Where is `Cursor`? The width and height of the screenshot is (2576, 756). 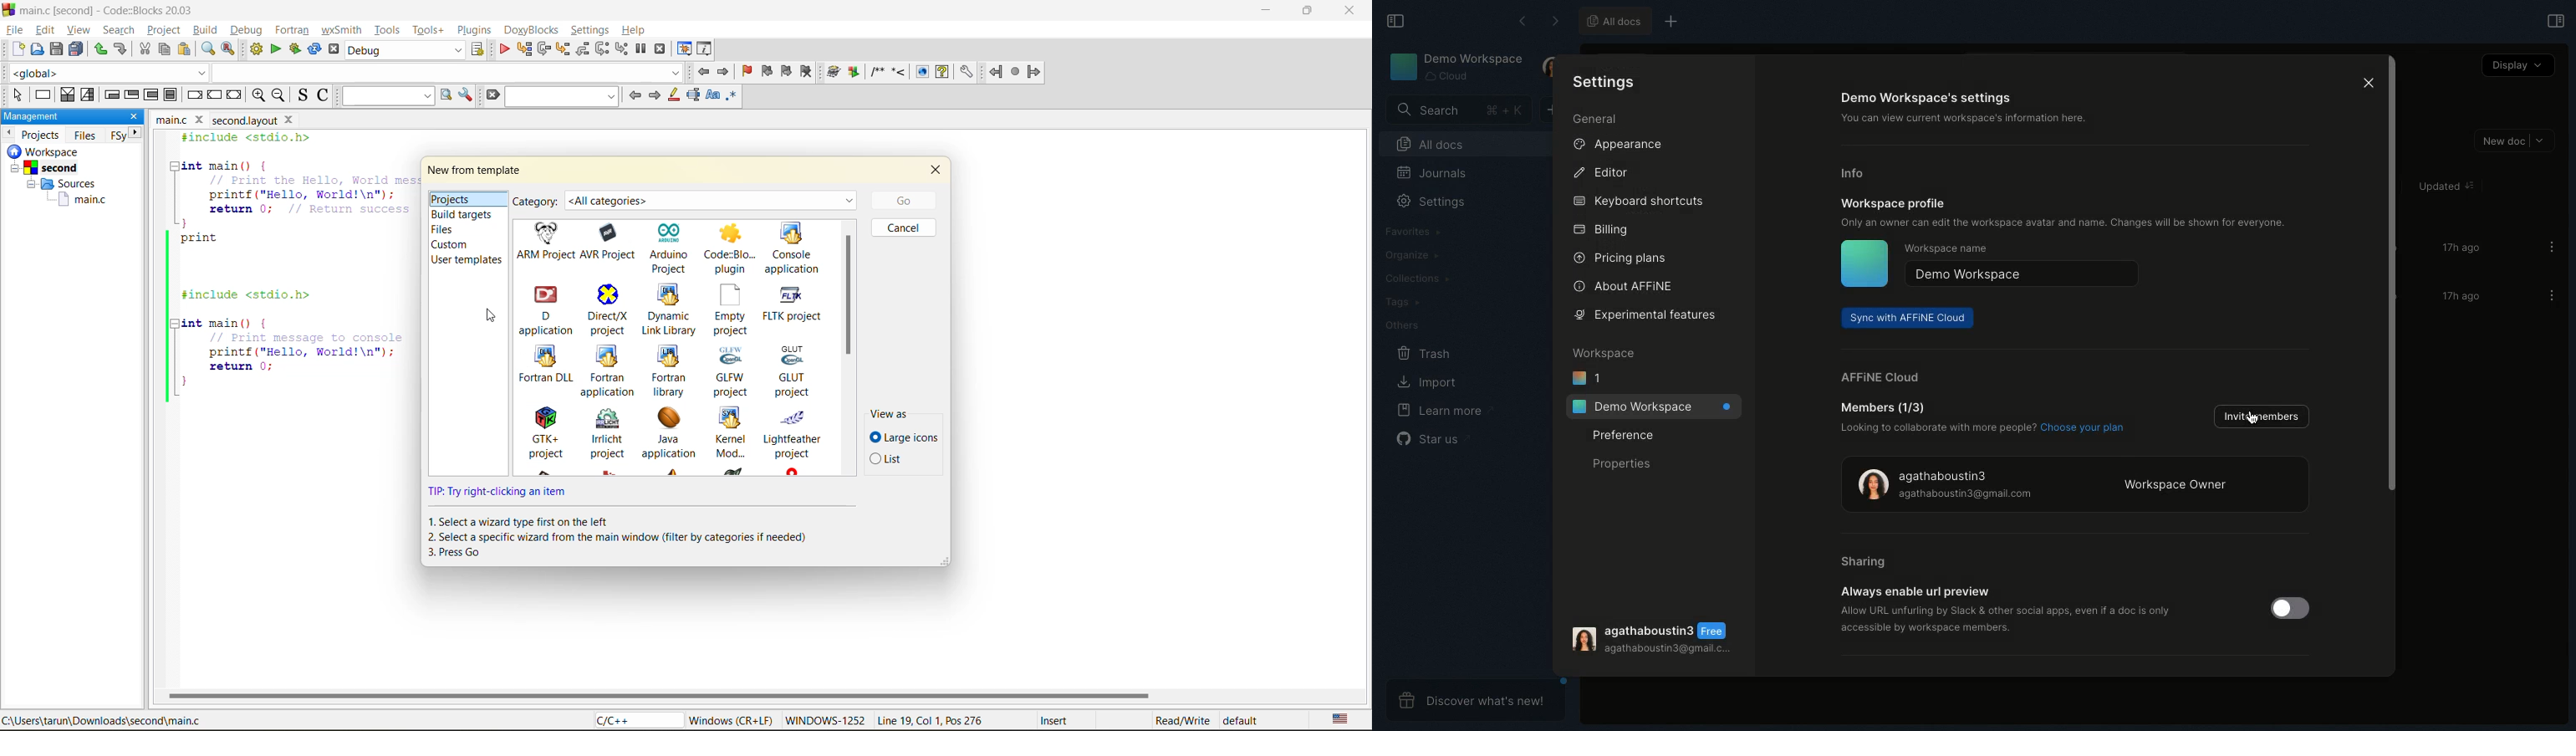 Cursor is located at coordinates (490, 317).